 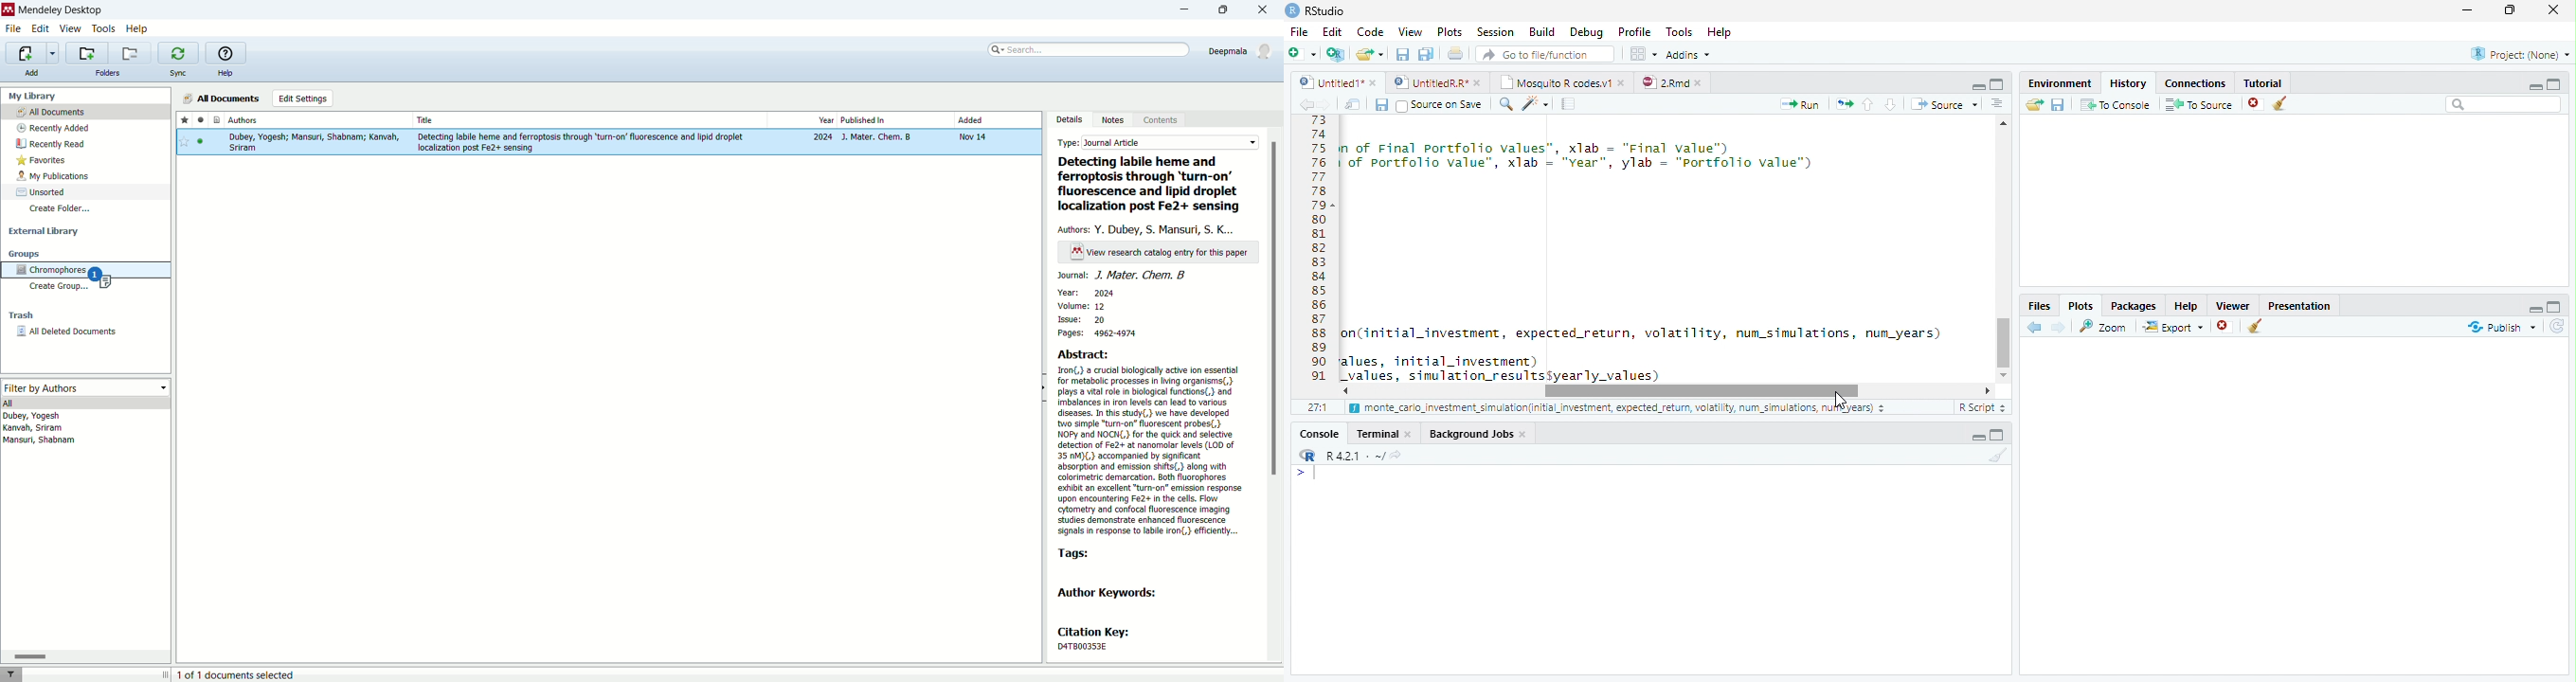 I want to click on Clear, so click(x=1995, y=456).